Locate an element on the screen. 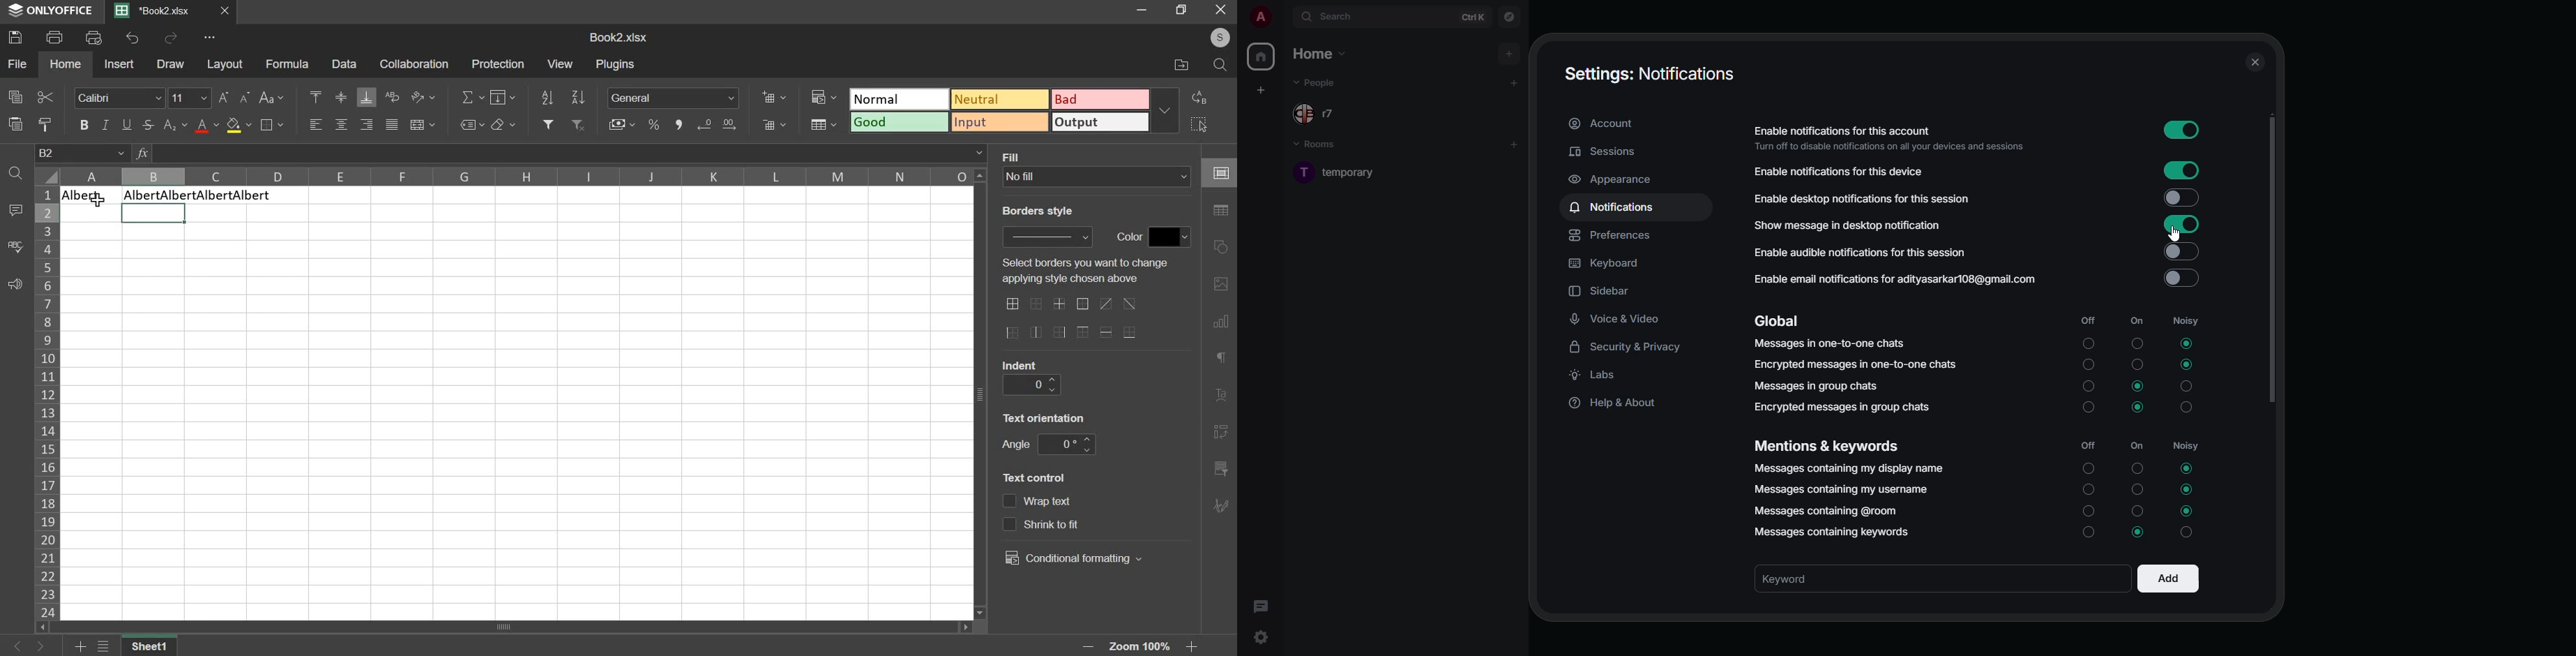 This screenshot has width=2576, height=672. appearance is located at coordinates (1614, 179).